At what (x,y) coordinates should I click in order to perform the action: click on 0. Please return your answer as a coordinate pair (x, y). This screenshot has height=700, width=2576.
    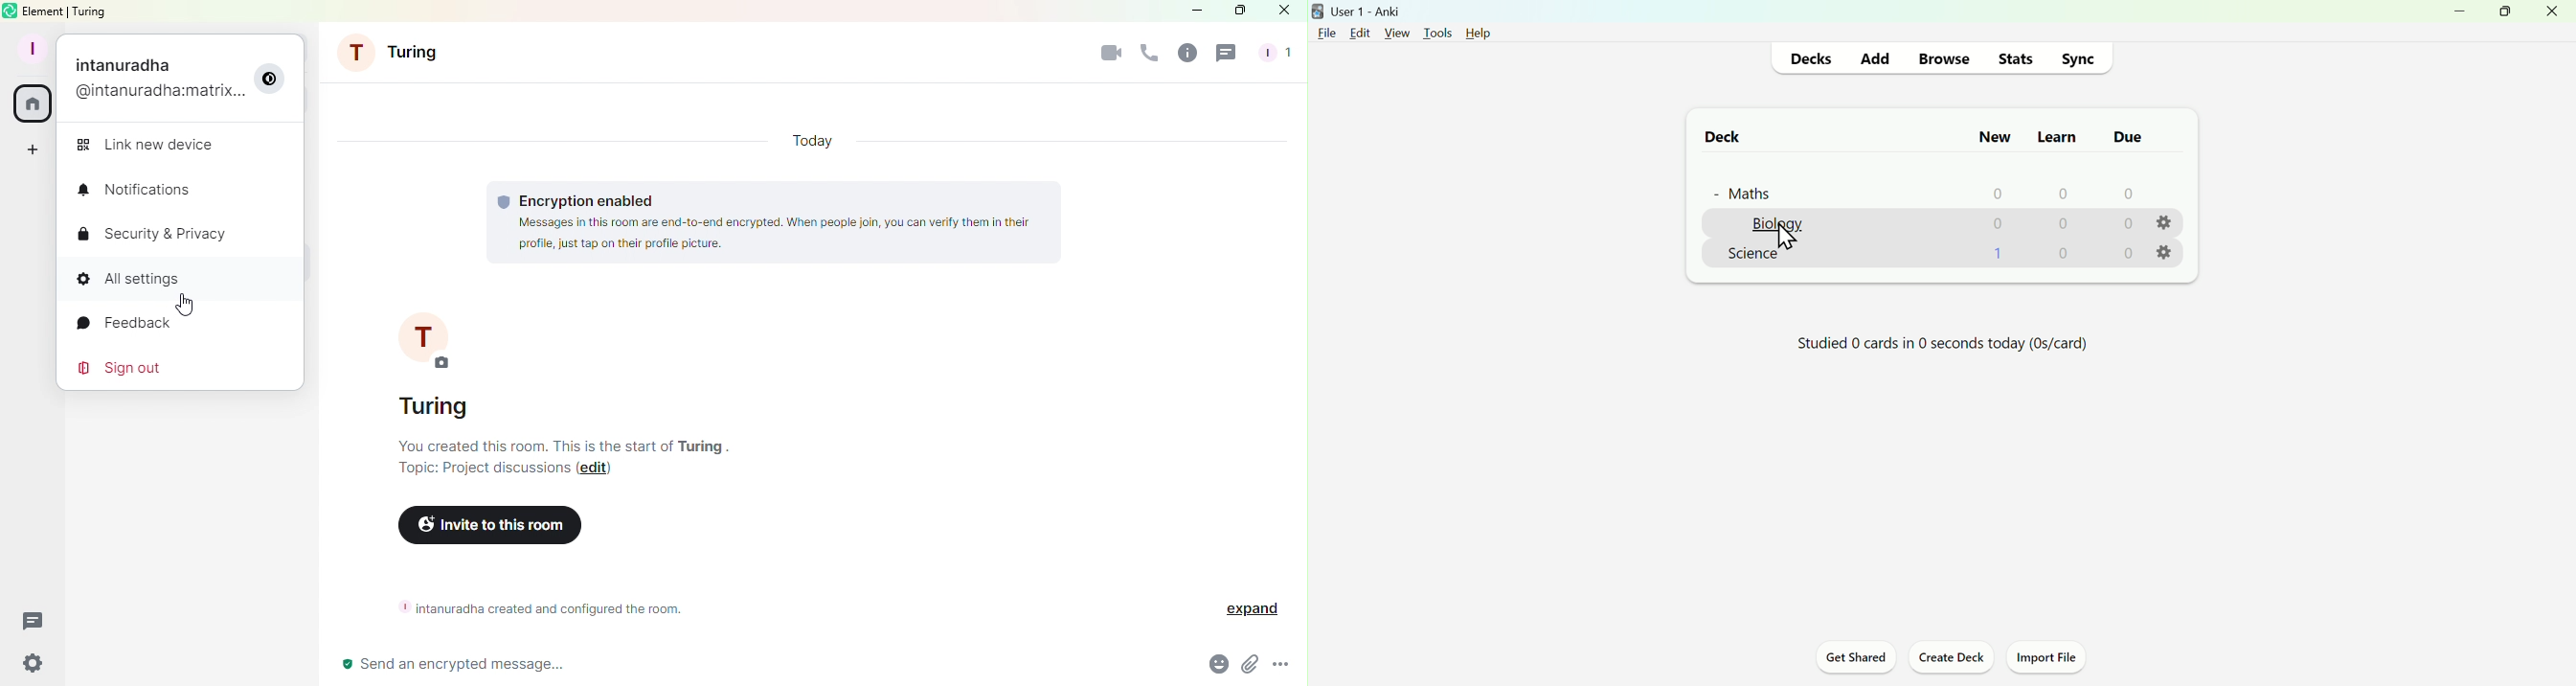
    Looking at the image, I should click on (2062, 192).